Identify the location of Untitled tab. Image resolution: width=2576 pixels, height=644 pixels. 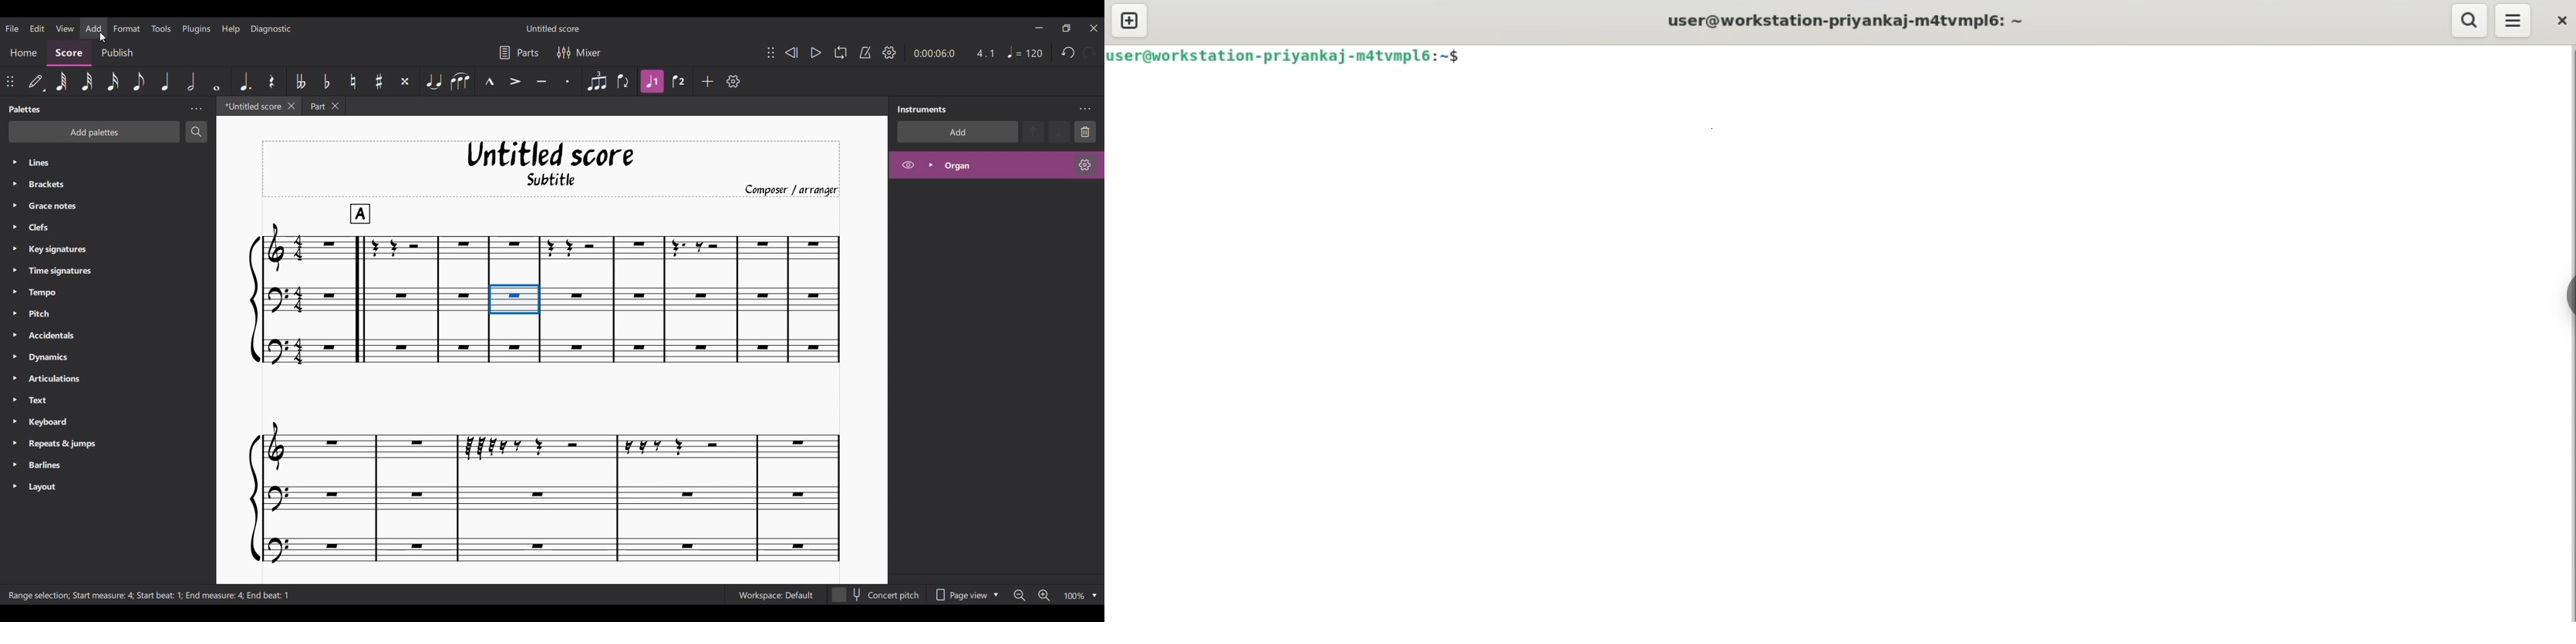
(251, 107).